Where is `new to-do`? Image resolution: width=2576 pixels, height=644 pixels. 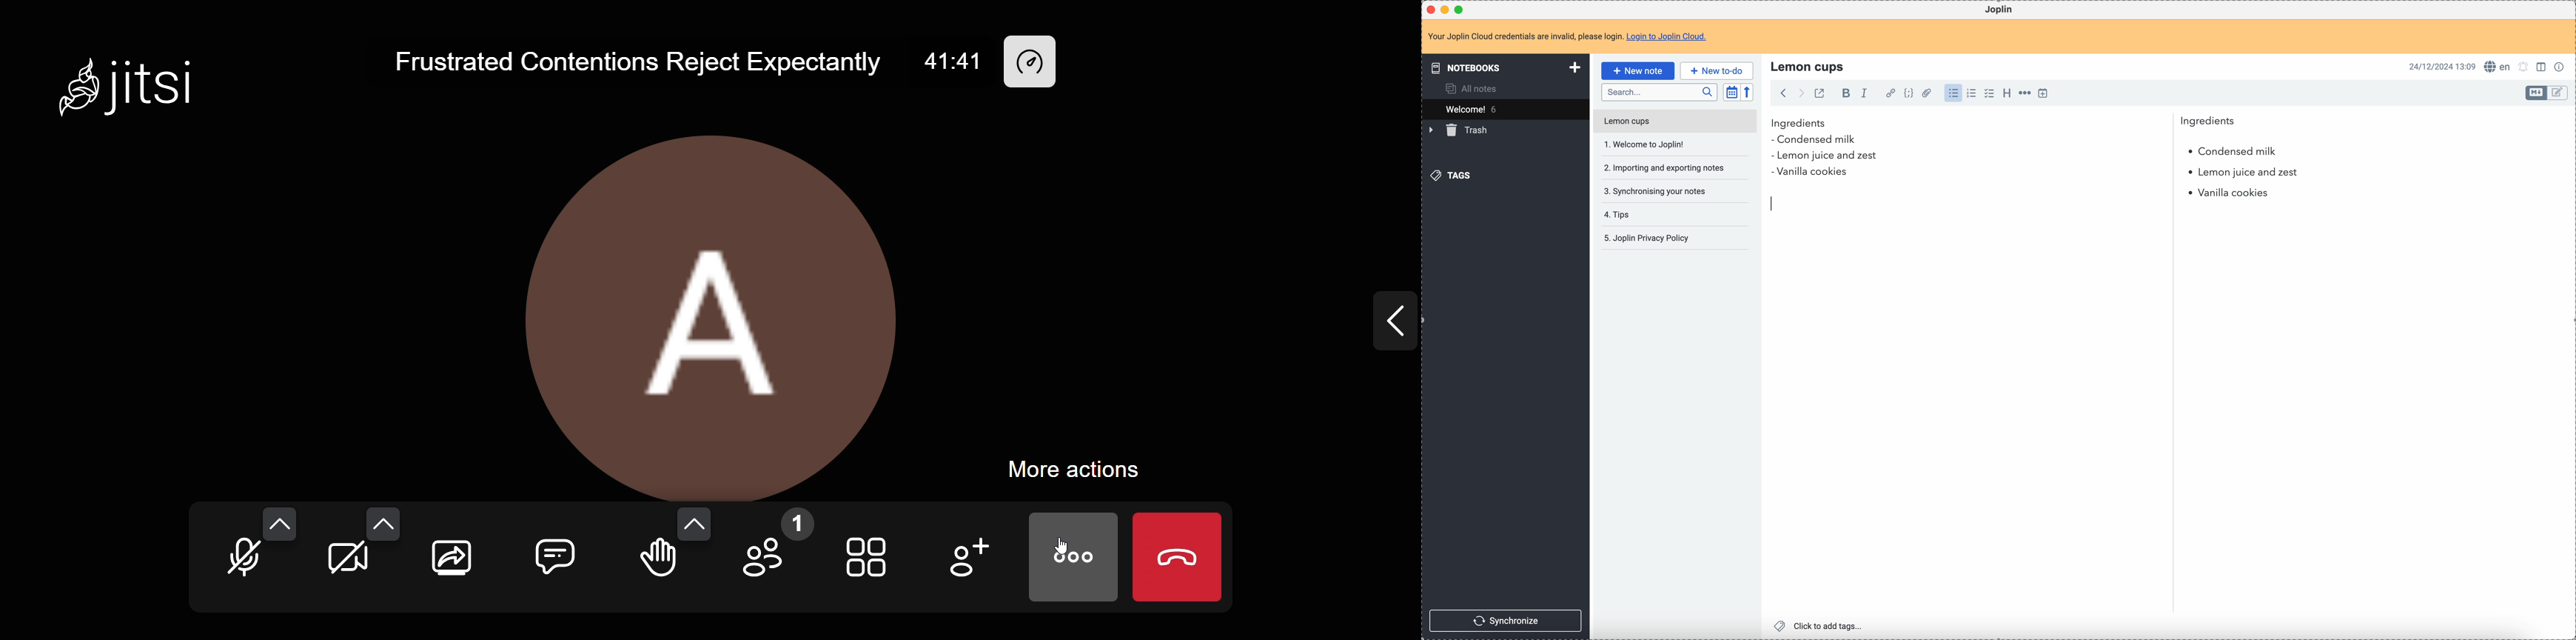
new to-do is located at coordinates (1717, 71).